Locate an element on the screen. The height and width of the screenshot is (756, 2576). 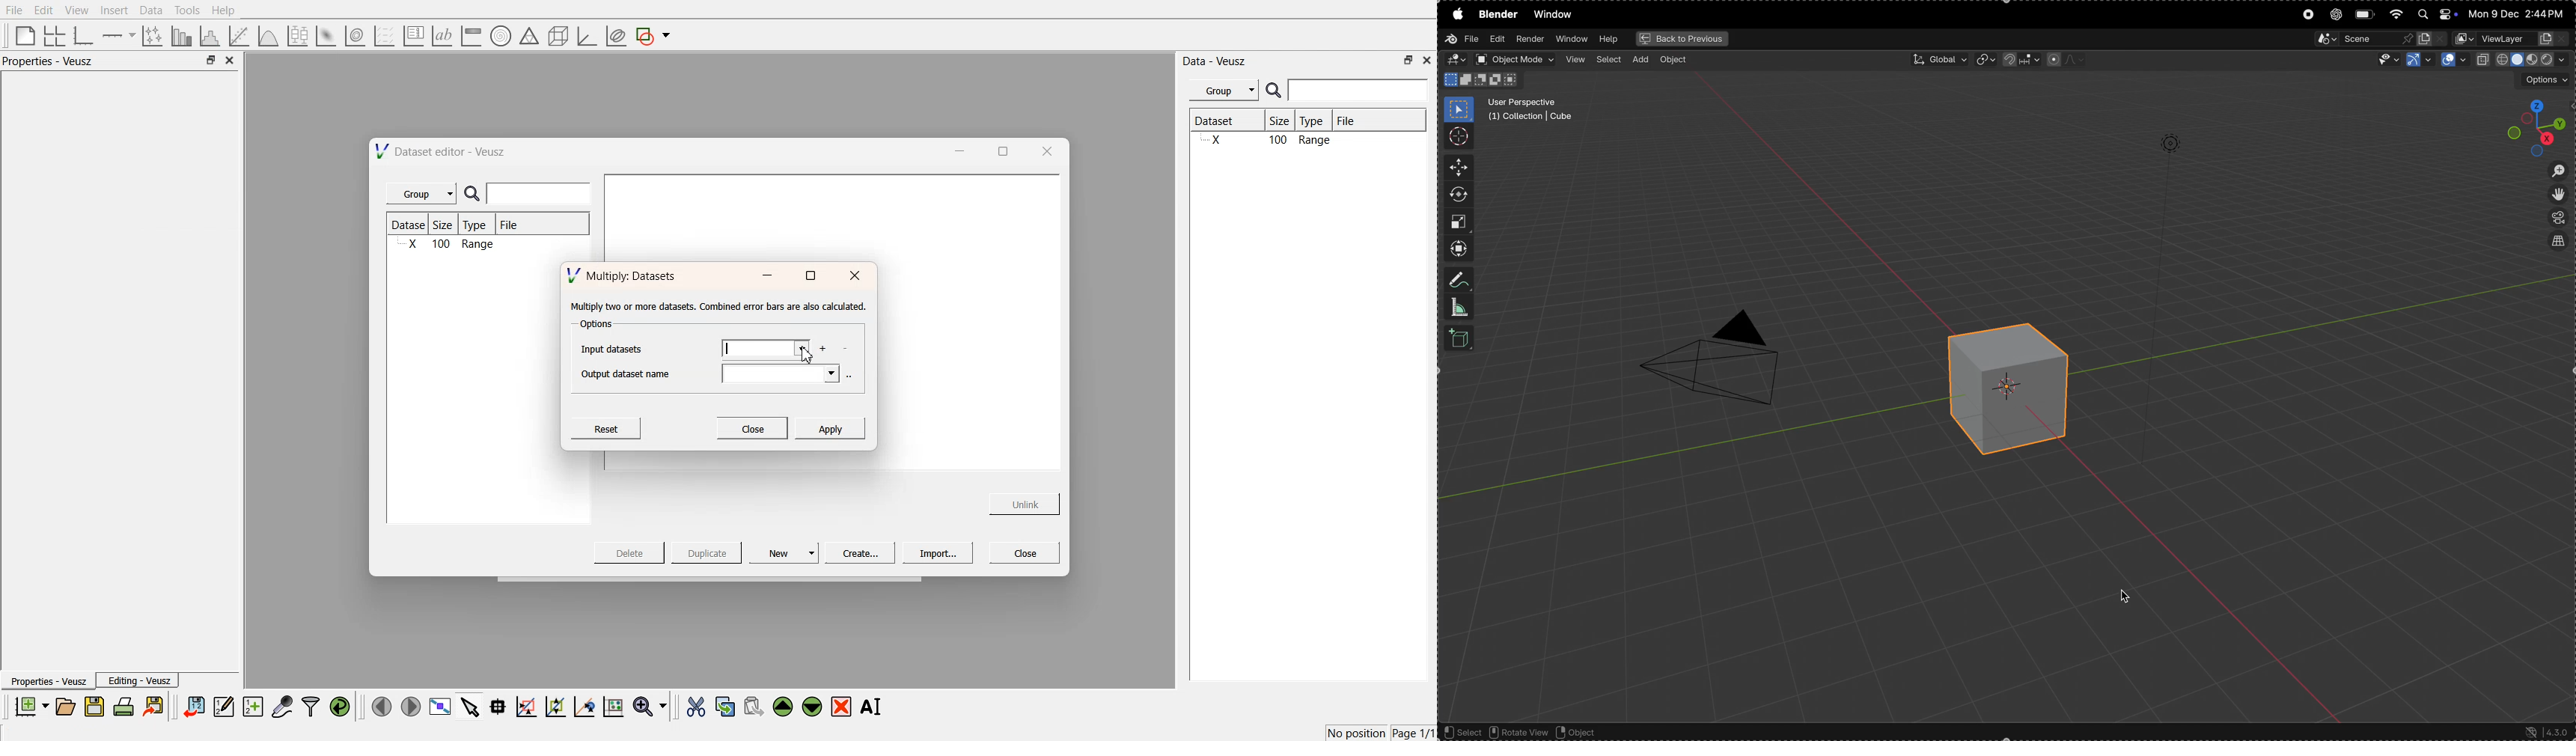
Create... is located at coordinates (858, 552).